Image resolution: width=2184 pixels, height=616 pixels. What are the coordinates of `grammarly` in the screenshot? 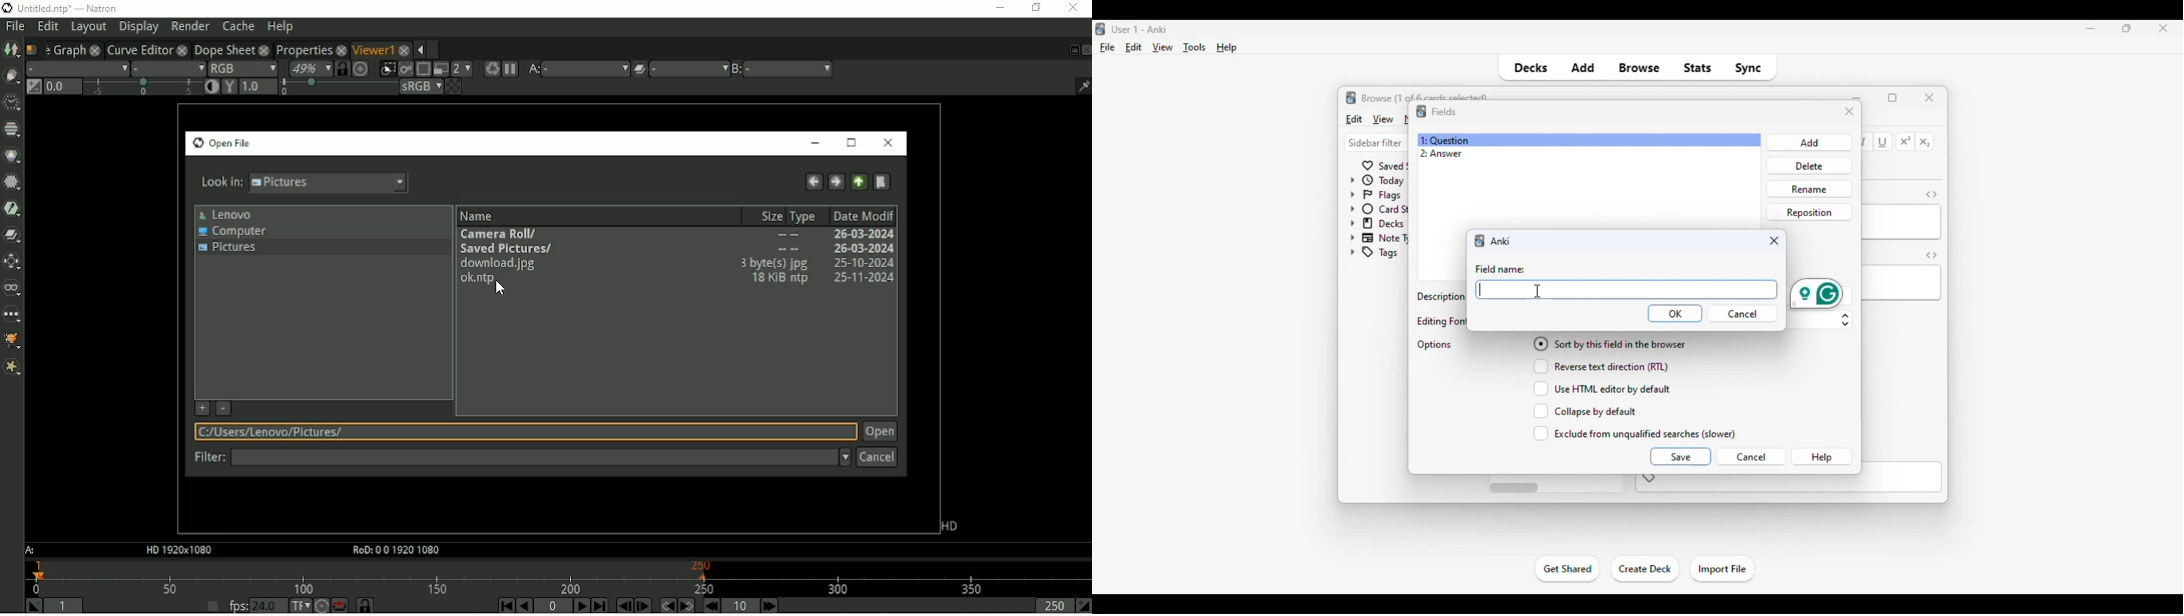 It's located at (1817, 293).